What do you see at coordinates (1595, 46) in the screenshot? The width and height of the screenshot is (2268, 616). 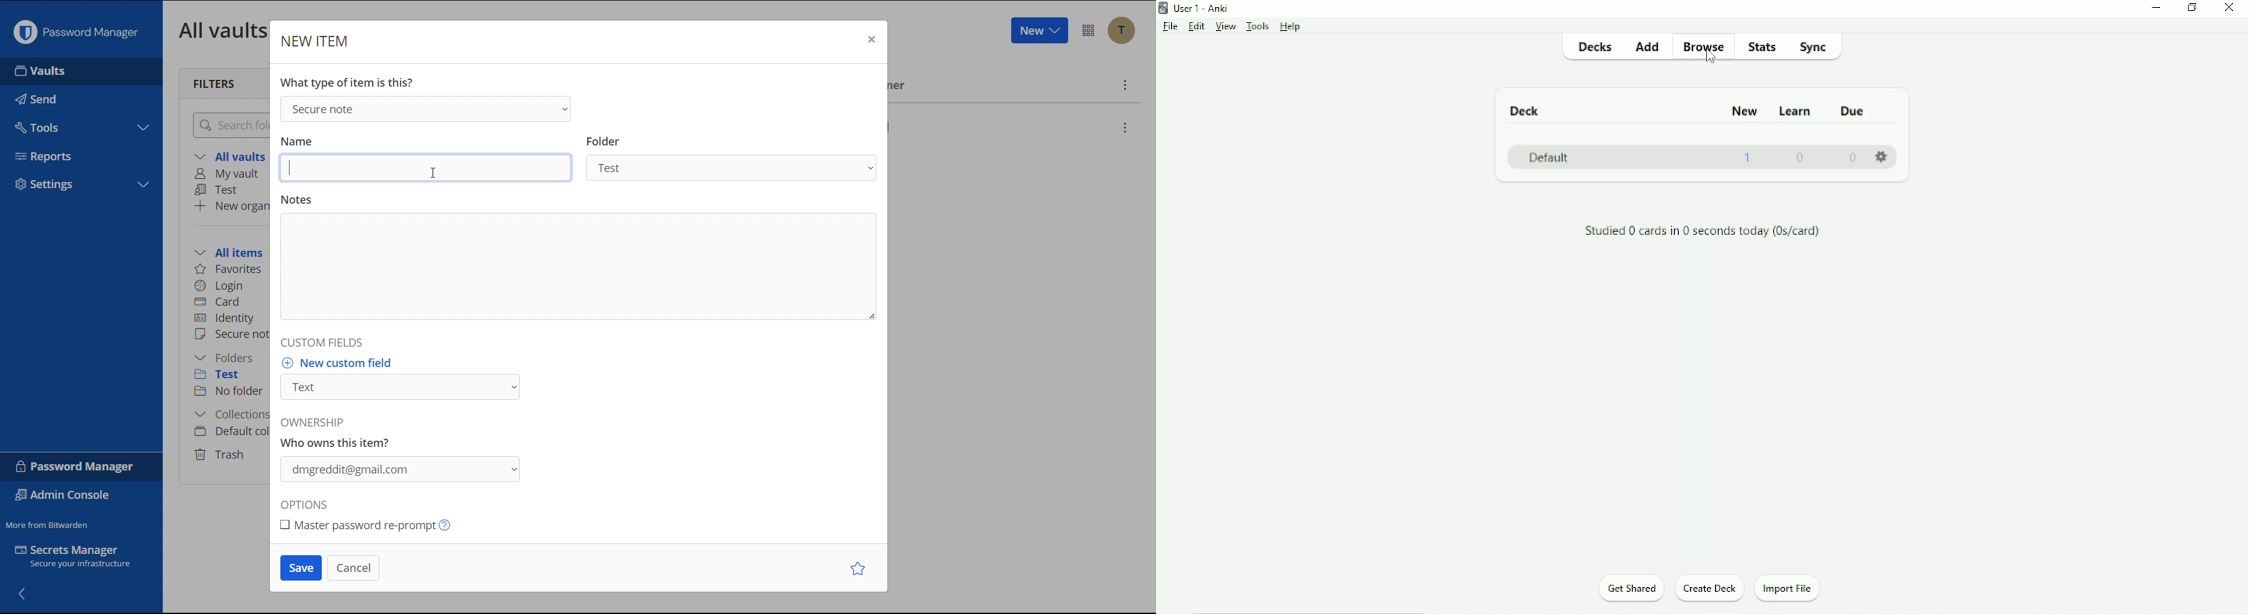 I see `Decks` at bounding box center [1595, 46].